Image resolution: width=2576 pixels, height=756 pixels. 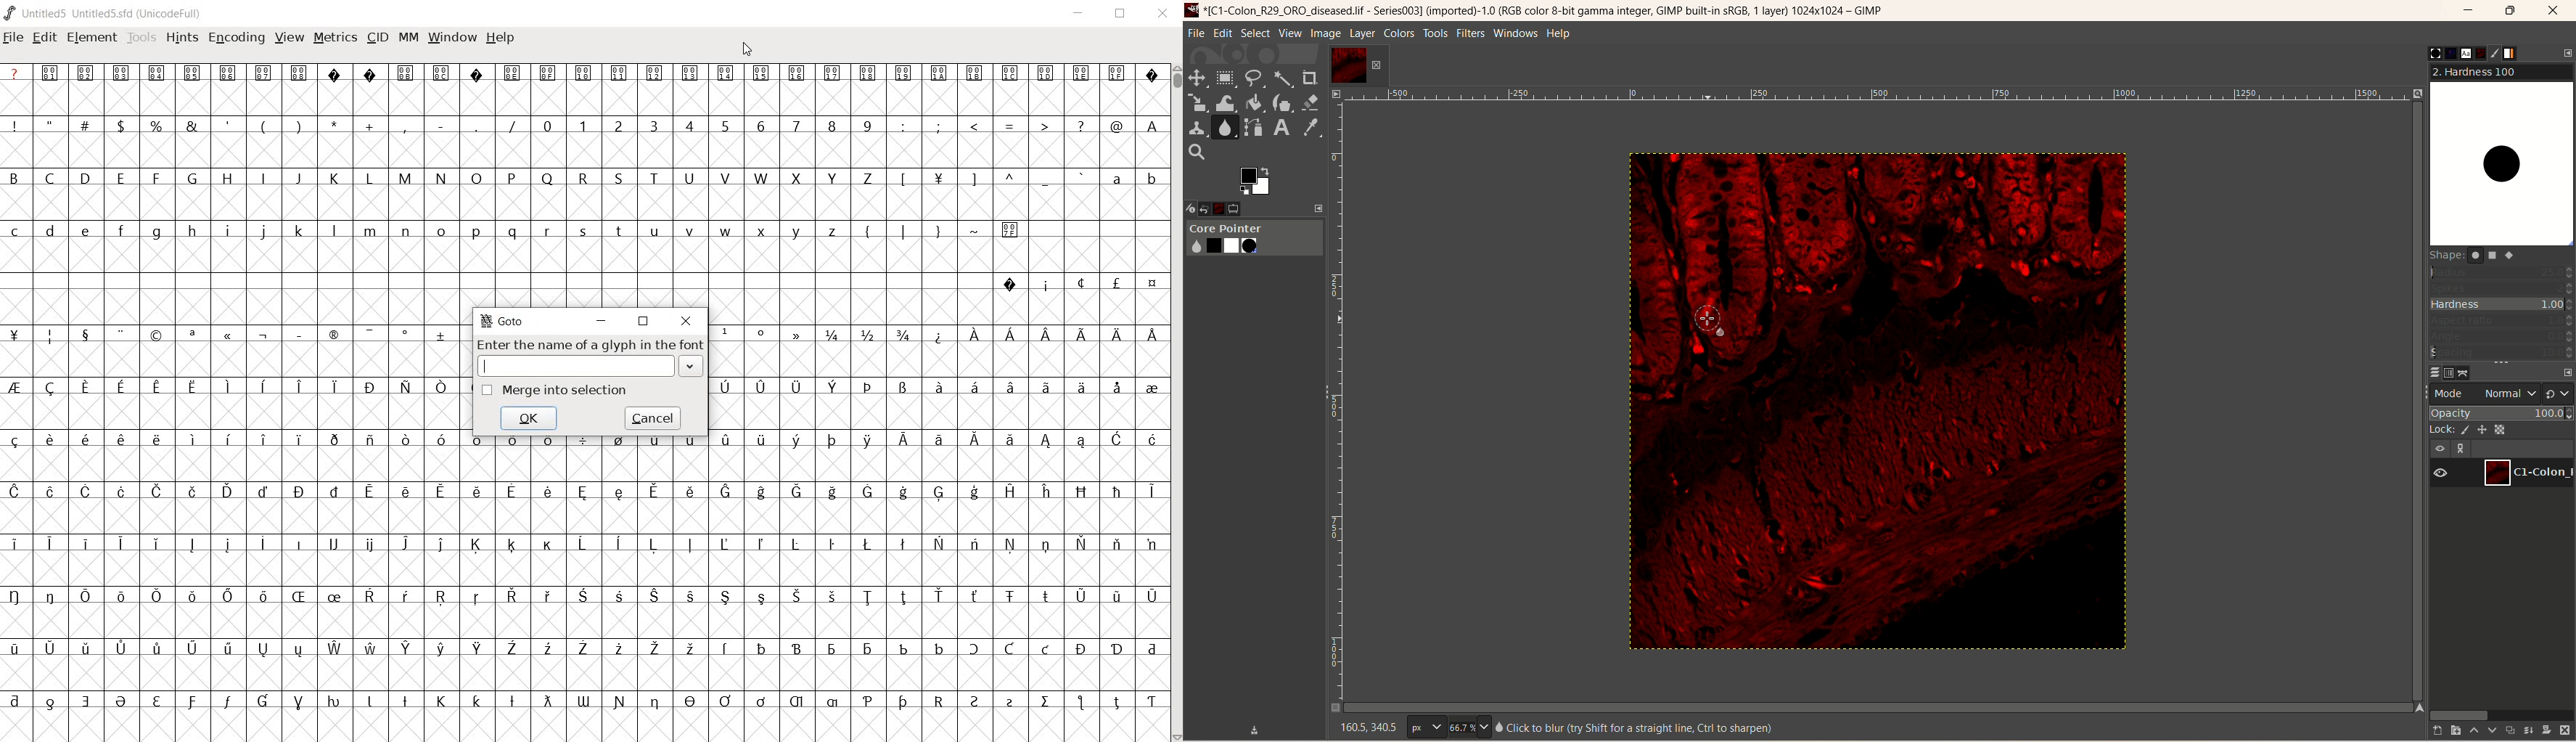 I want to click on A, so click(x=1150, y=125).